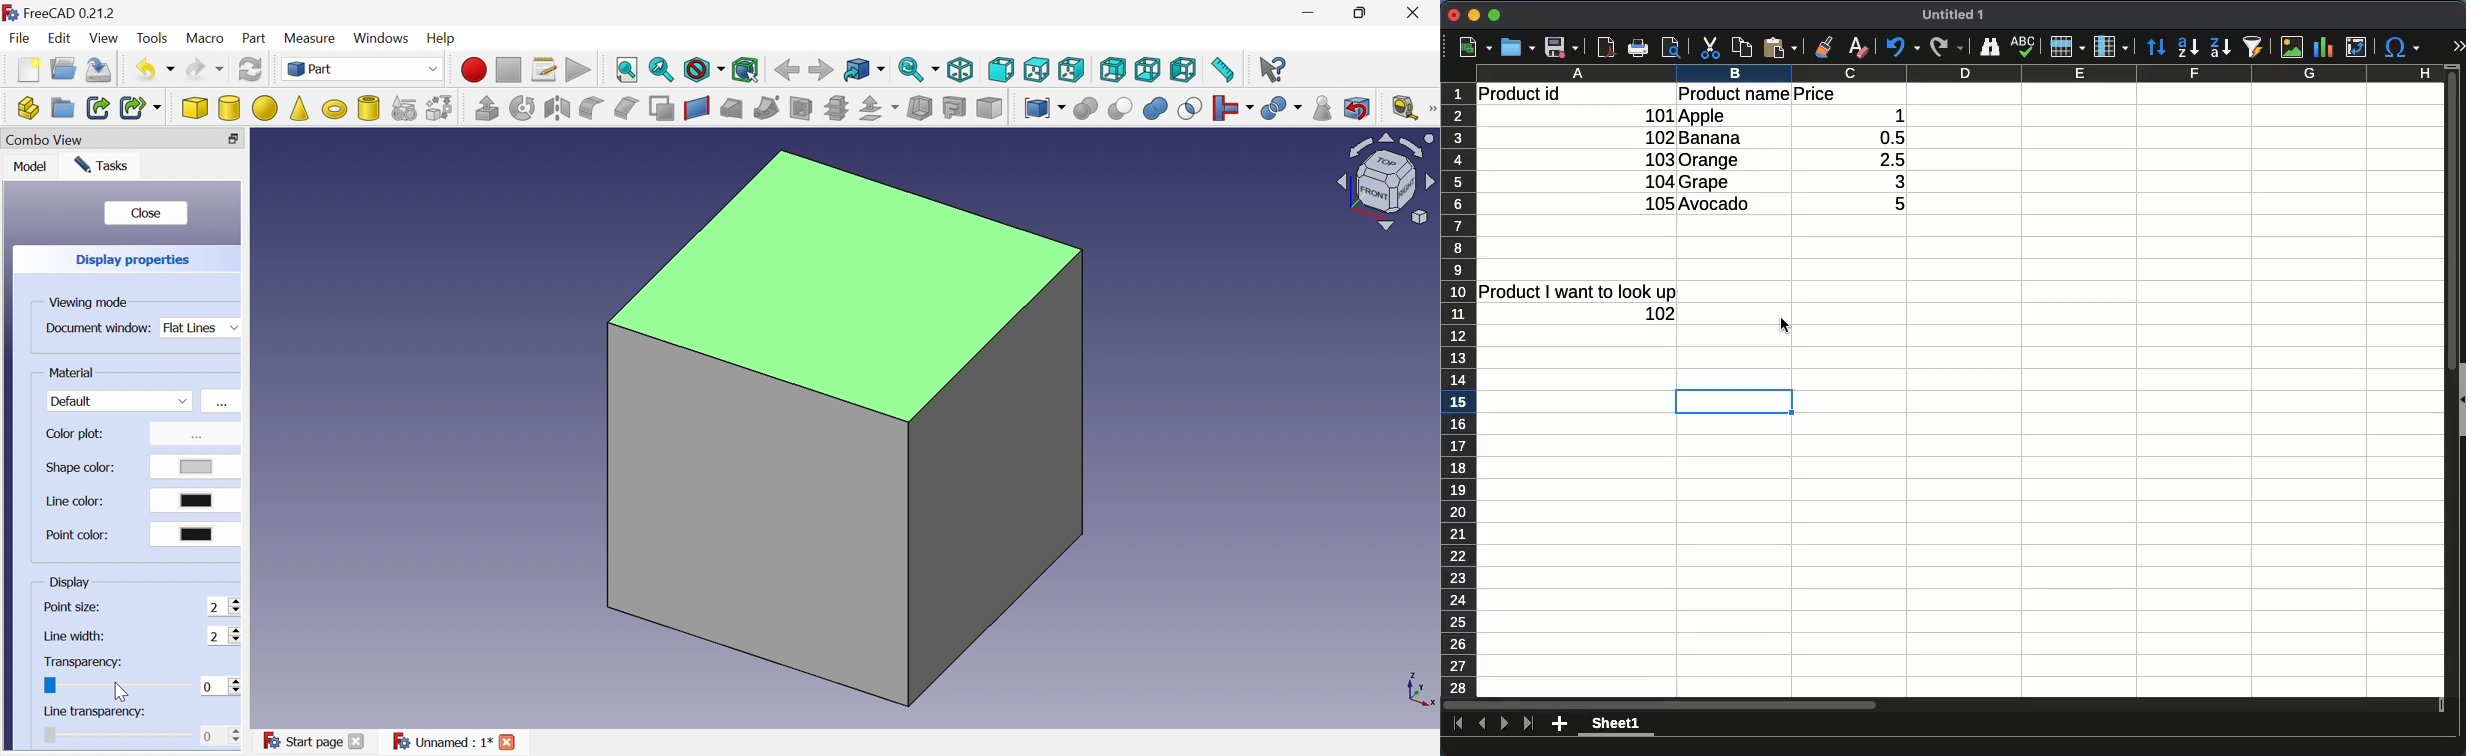  I want to click on File, so click(17, 38).